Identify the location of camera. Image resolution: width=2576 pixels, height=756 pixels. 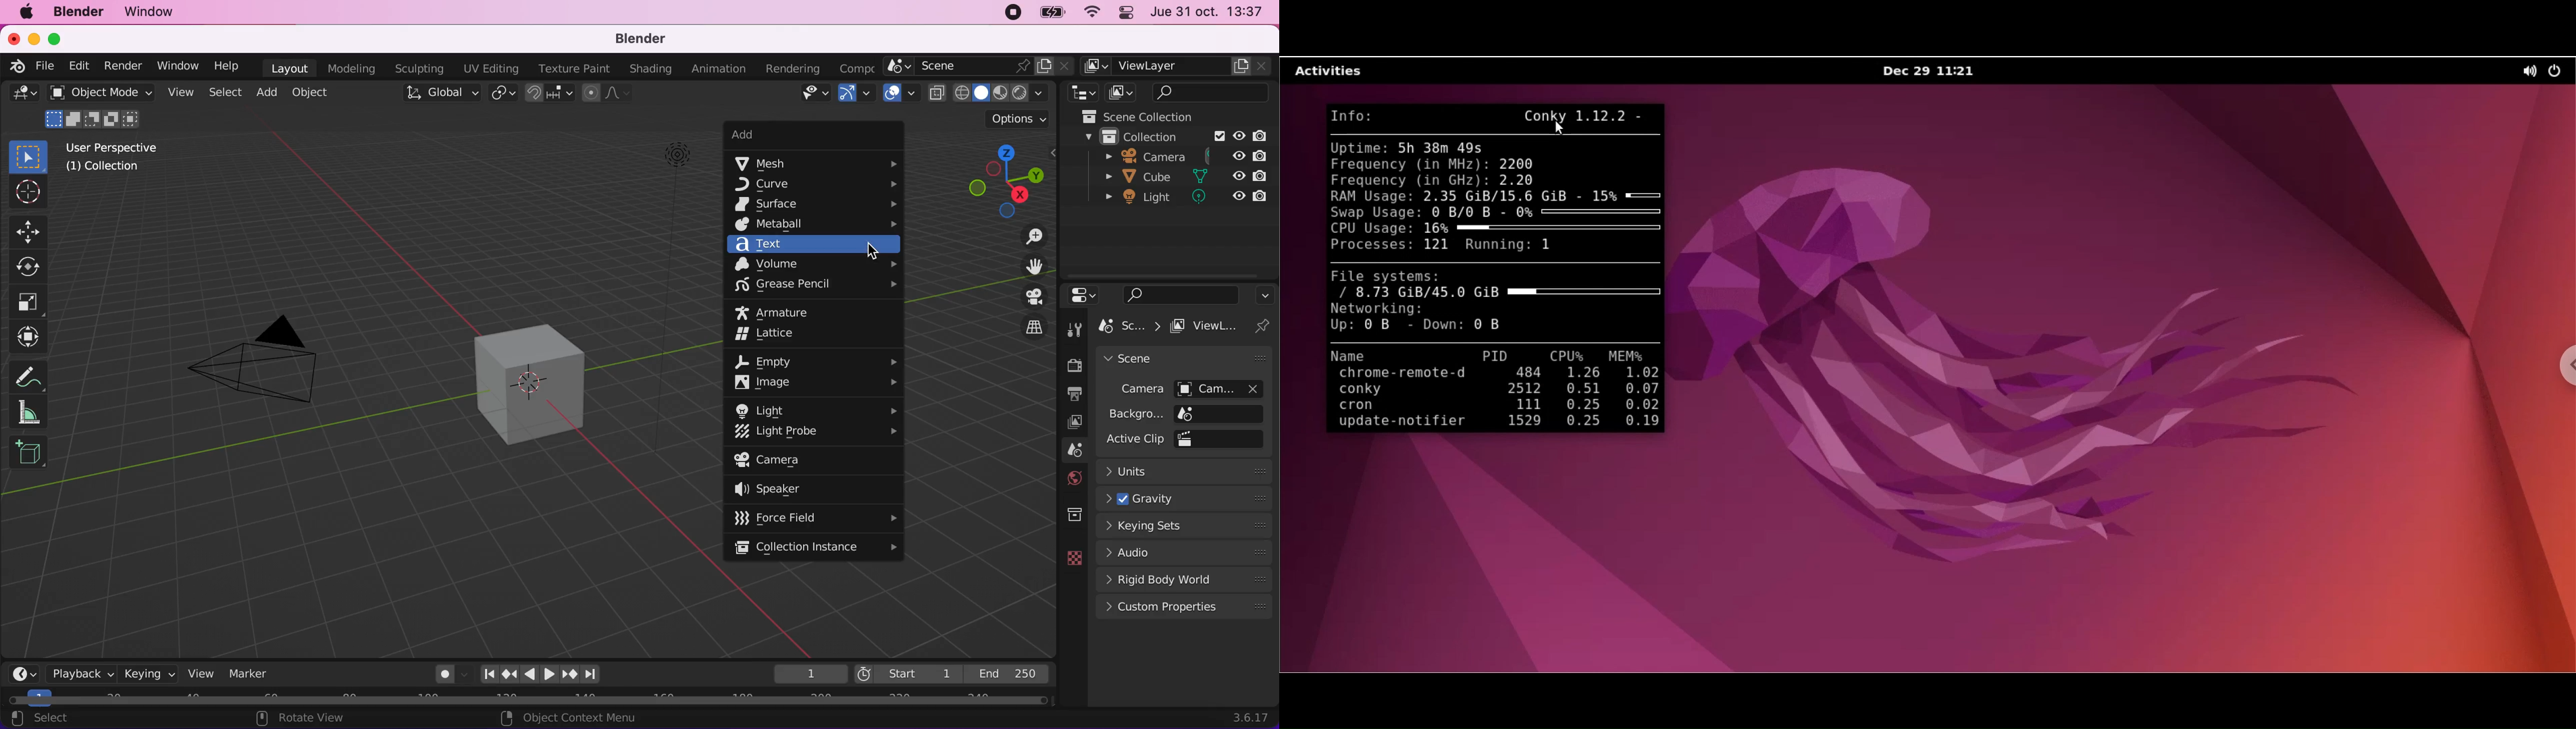
(1186, 388).